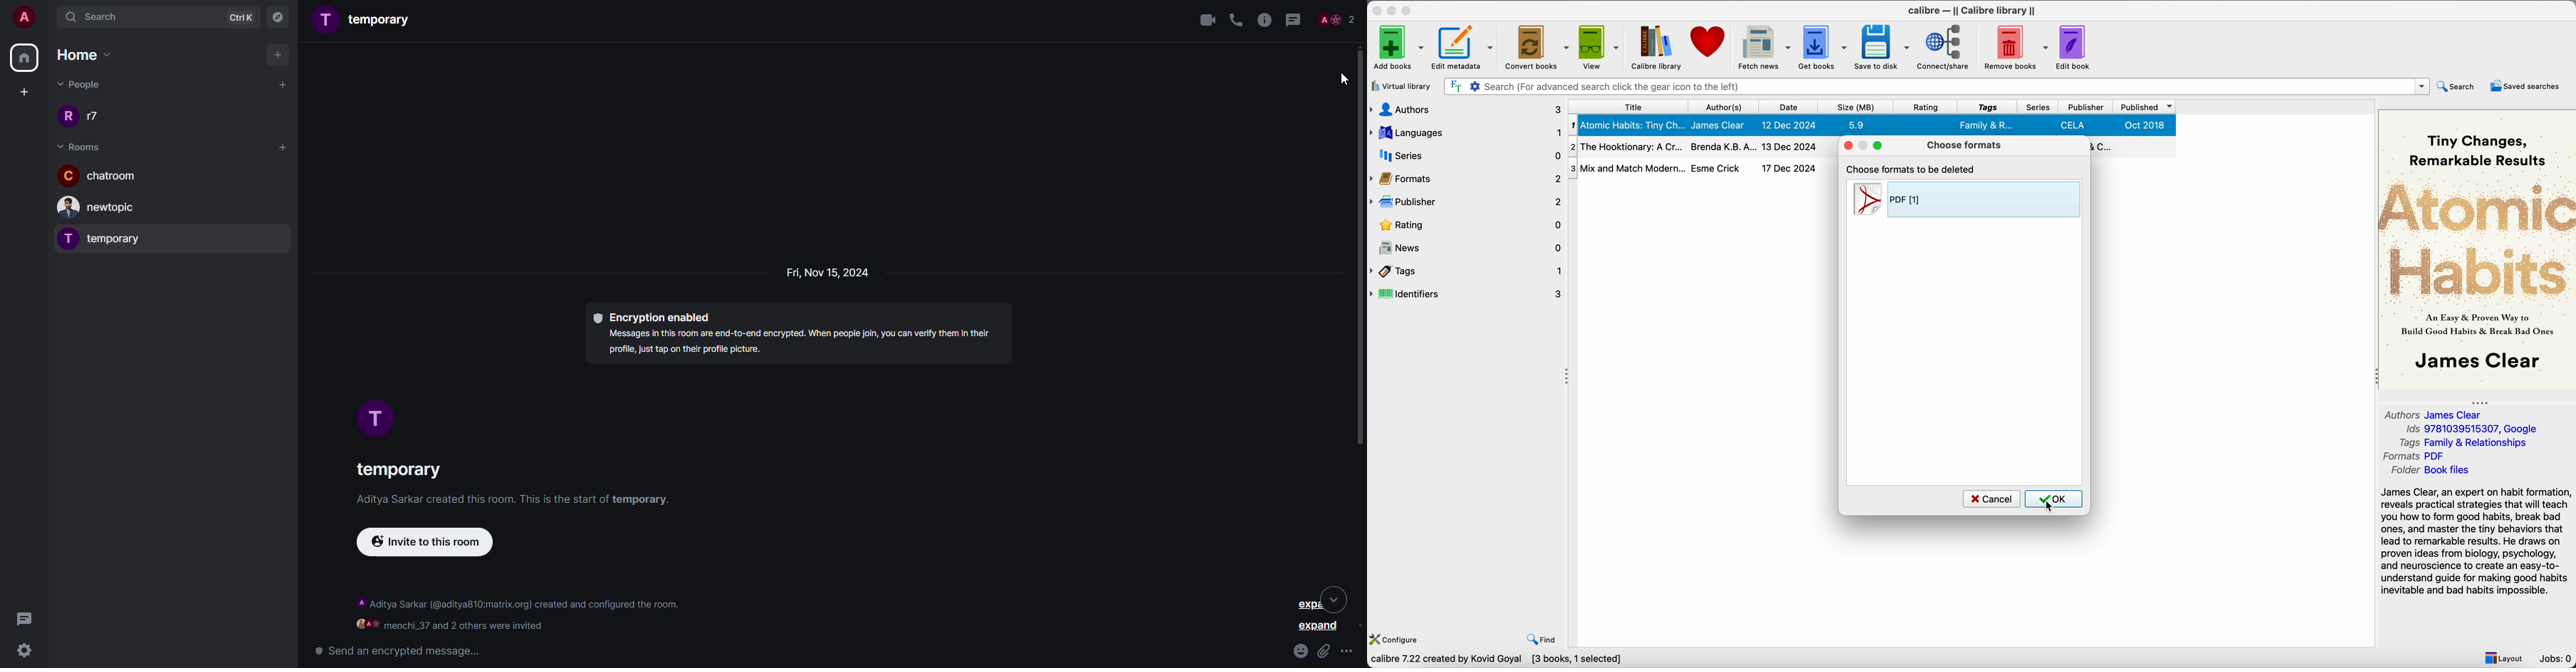 This screenshot has height=672, width=2576. What do you see at coordinates (1536, 47) in the screenshot?
I see `convert books` at bounding box center [1536, 47].